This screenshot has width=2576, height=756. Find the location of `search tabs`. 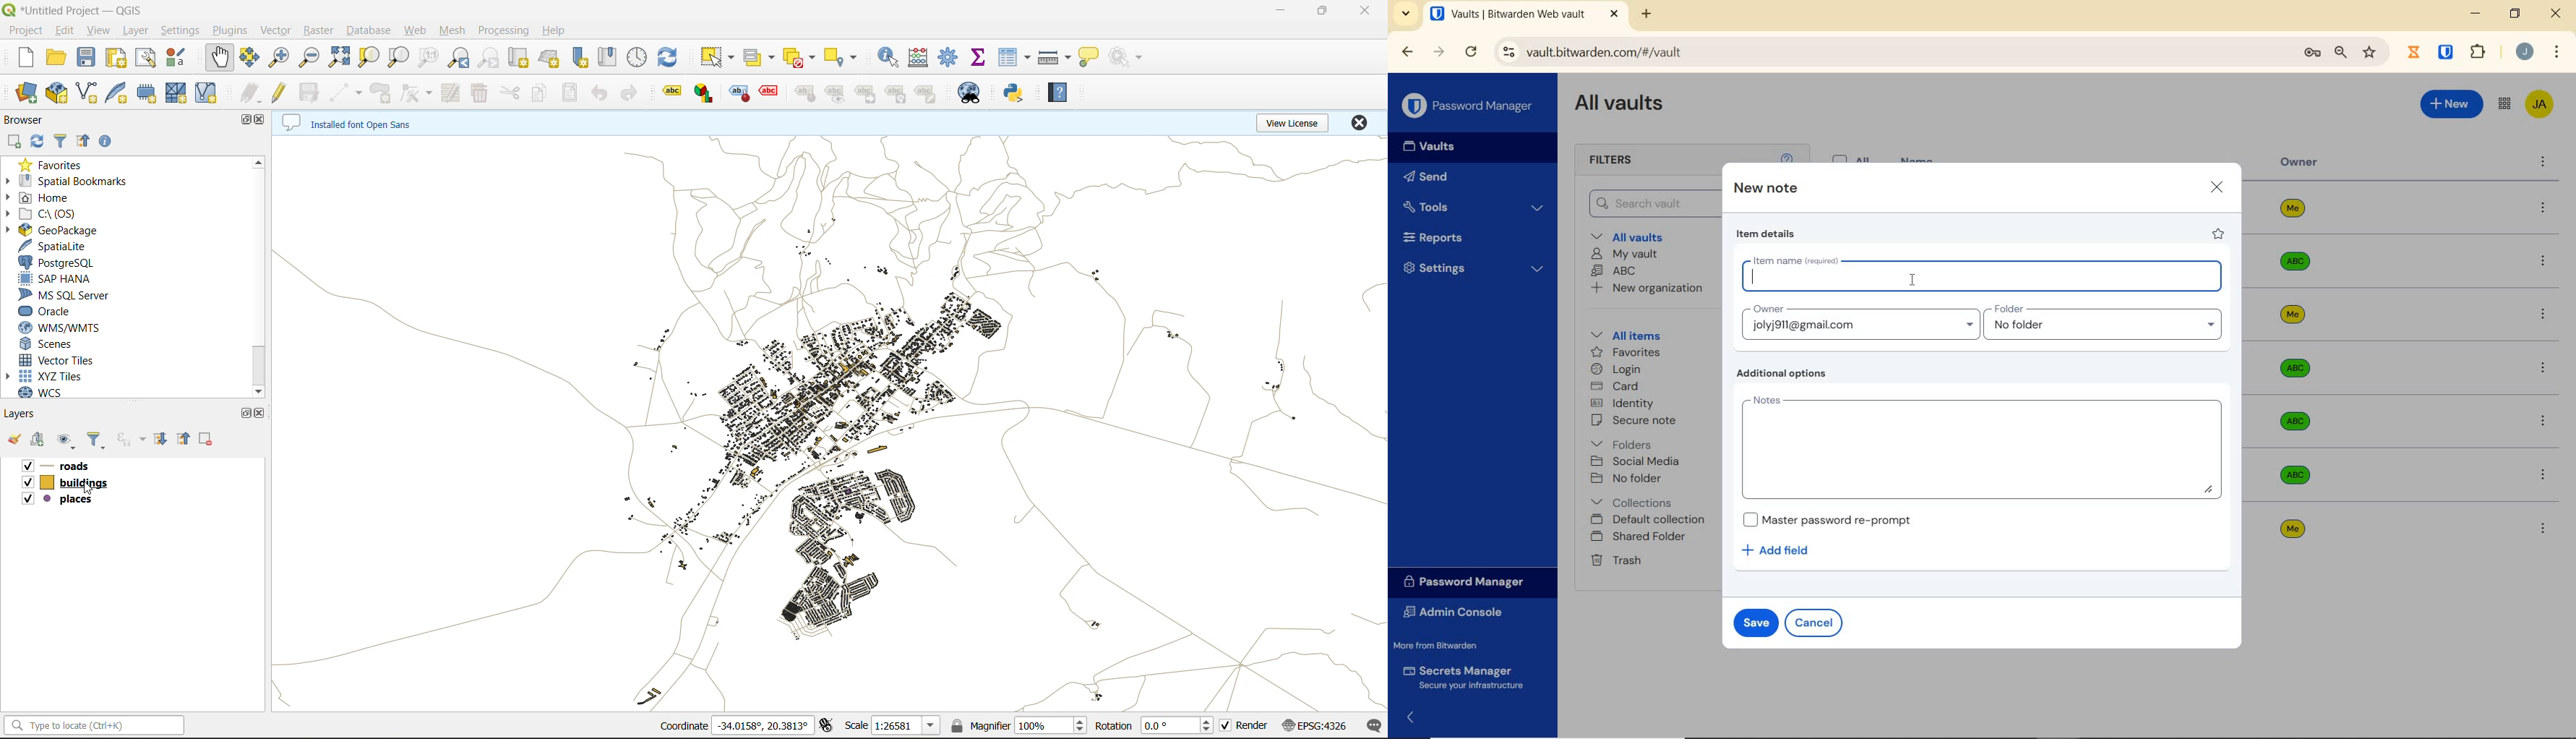

search tabs is located at coordinates (1406, 13).